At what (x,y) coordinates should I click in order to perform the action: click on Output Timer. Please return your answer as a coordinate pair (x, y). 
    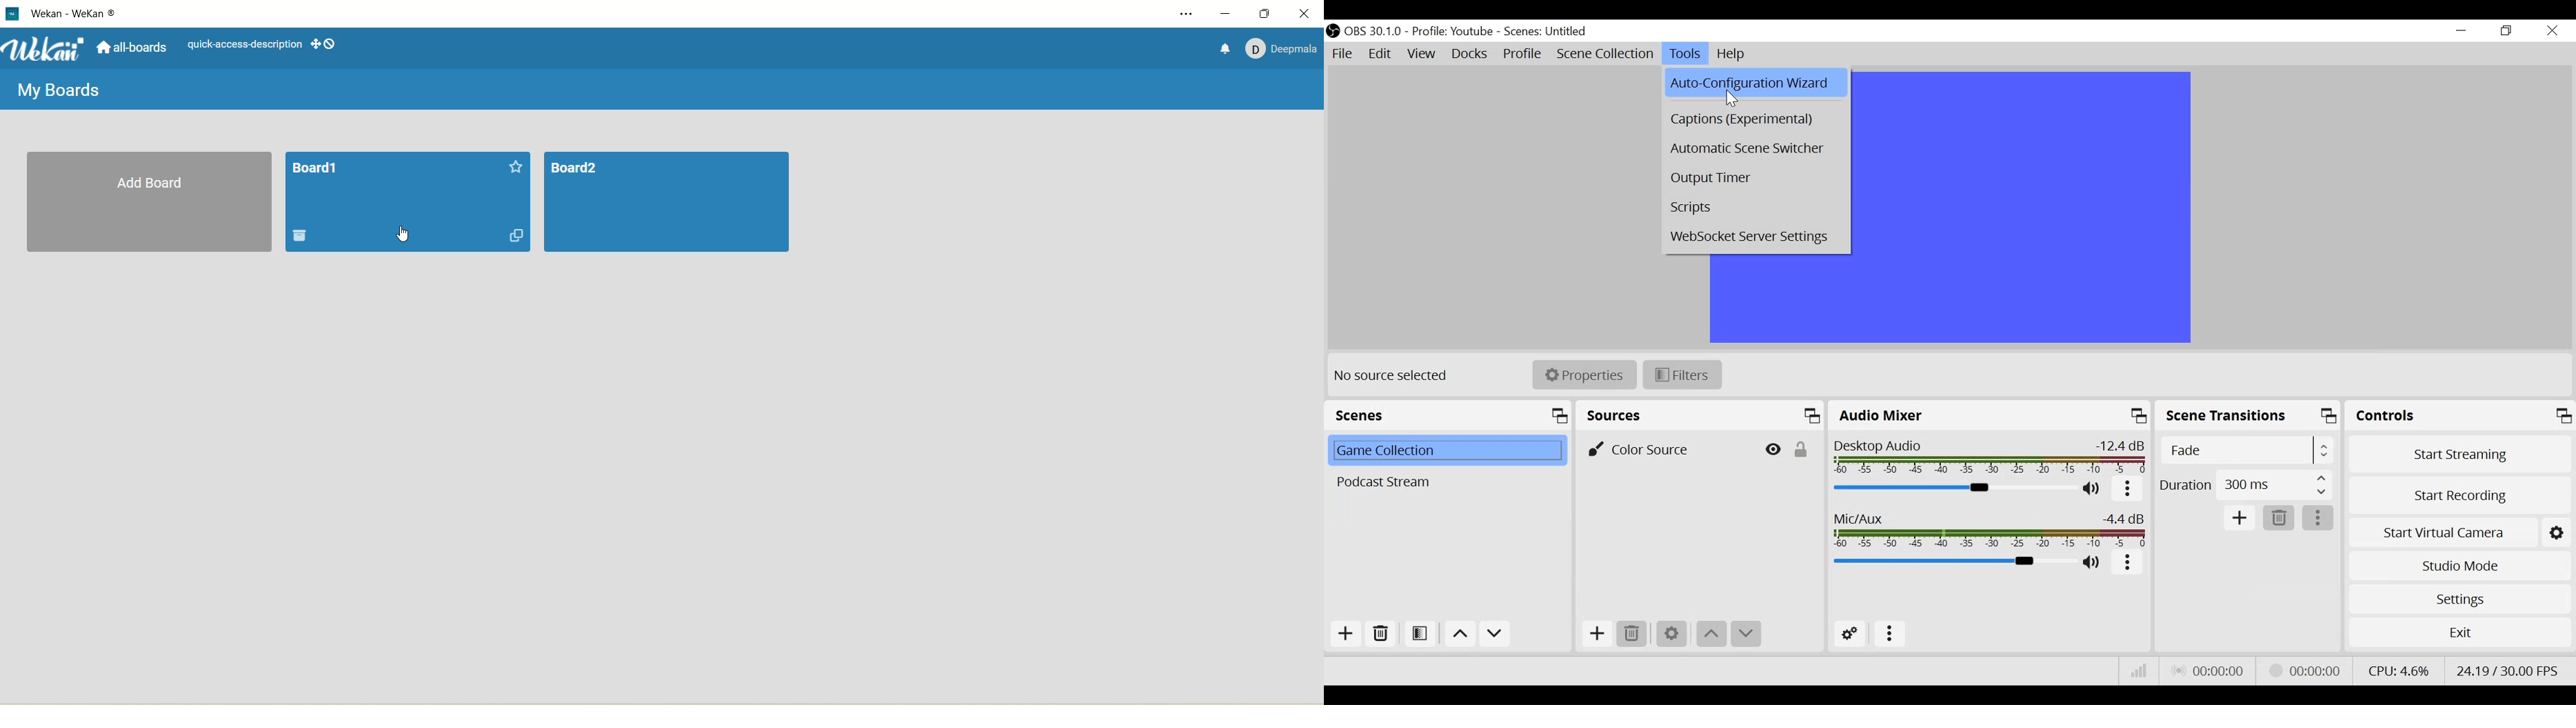
    Looking at the image, I should click on (1752, 180).